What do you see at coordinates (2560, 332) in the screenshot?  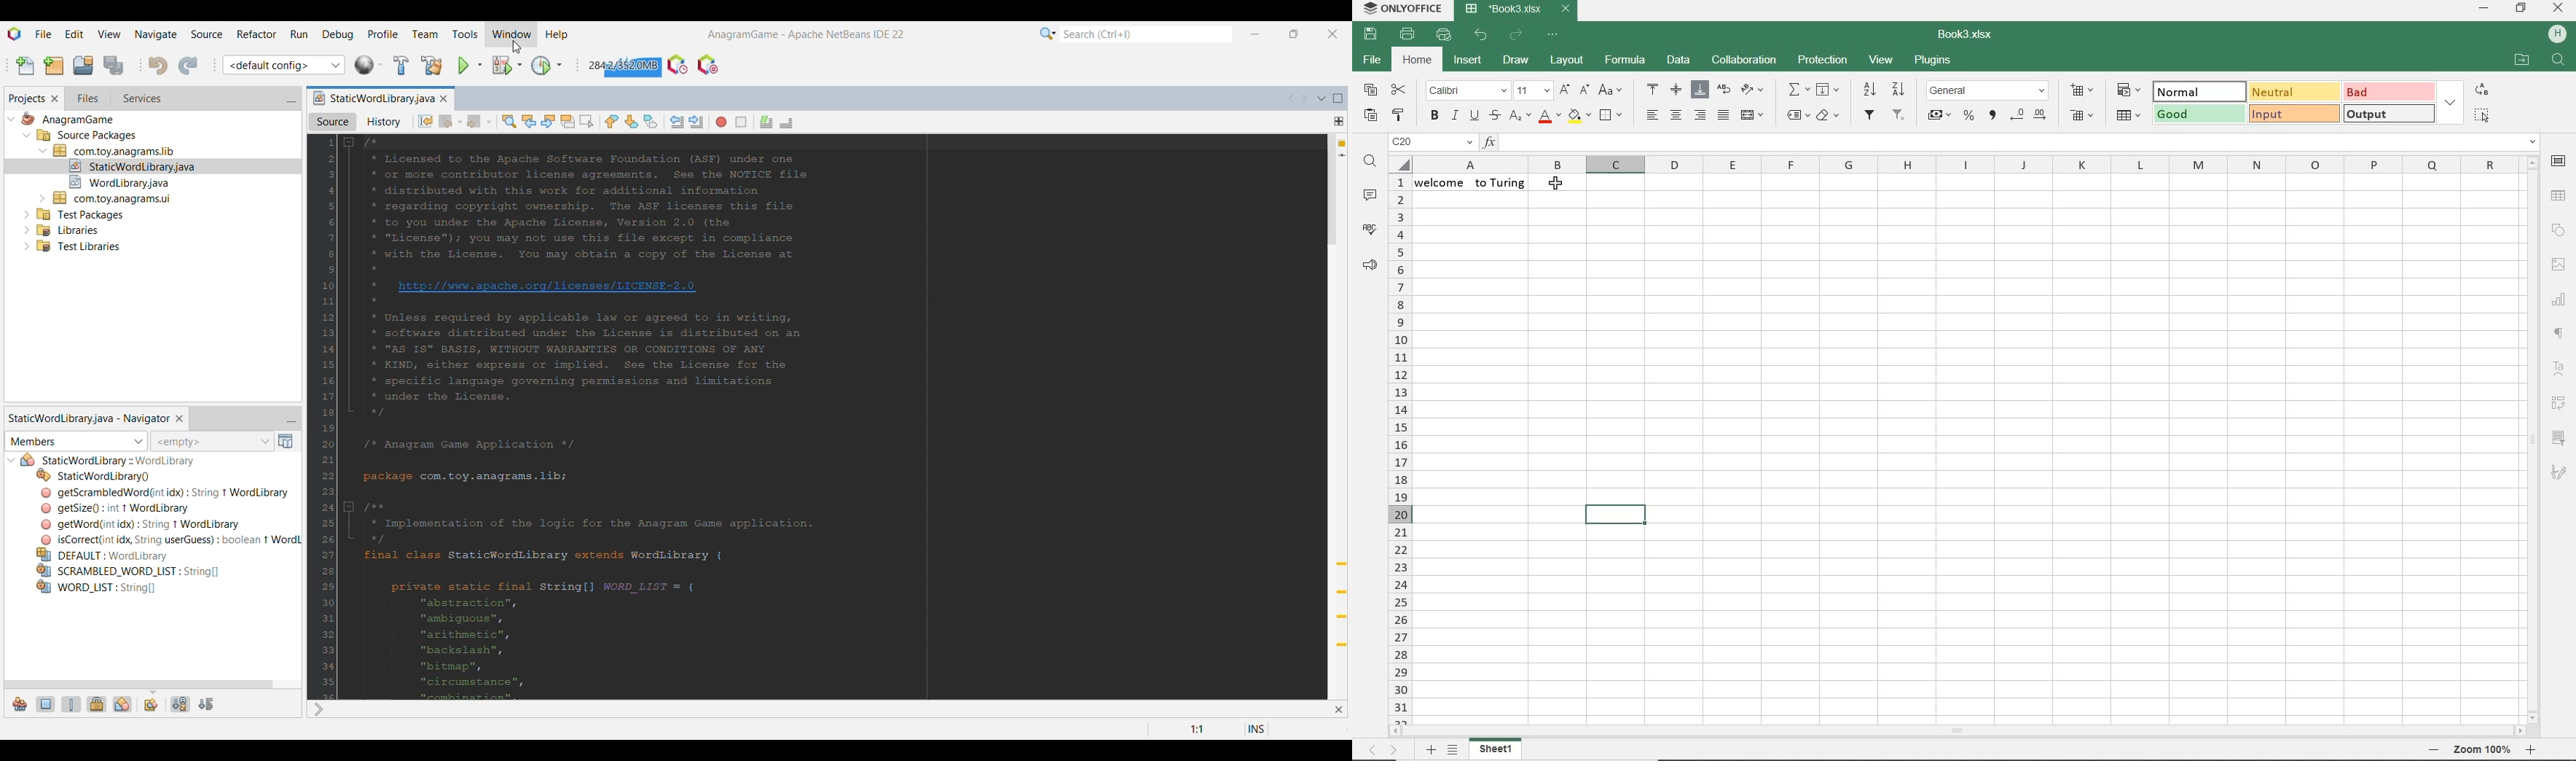 I see `paragraph settings` at bounding box center [2560, 332].